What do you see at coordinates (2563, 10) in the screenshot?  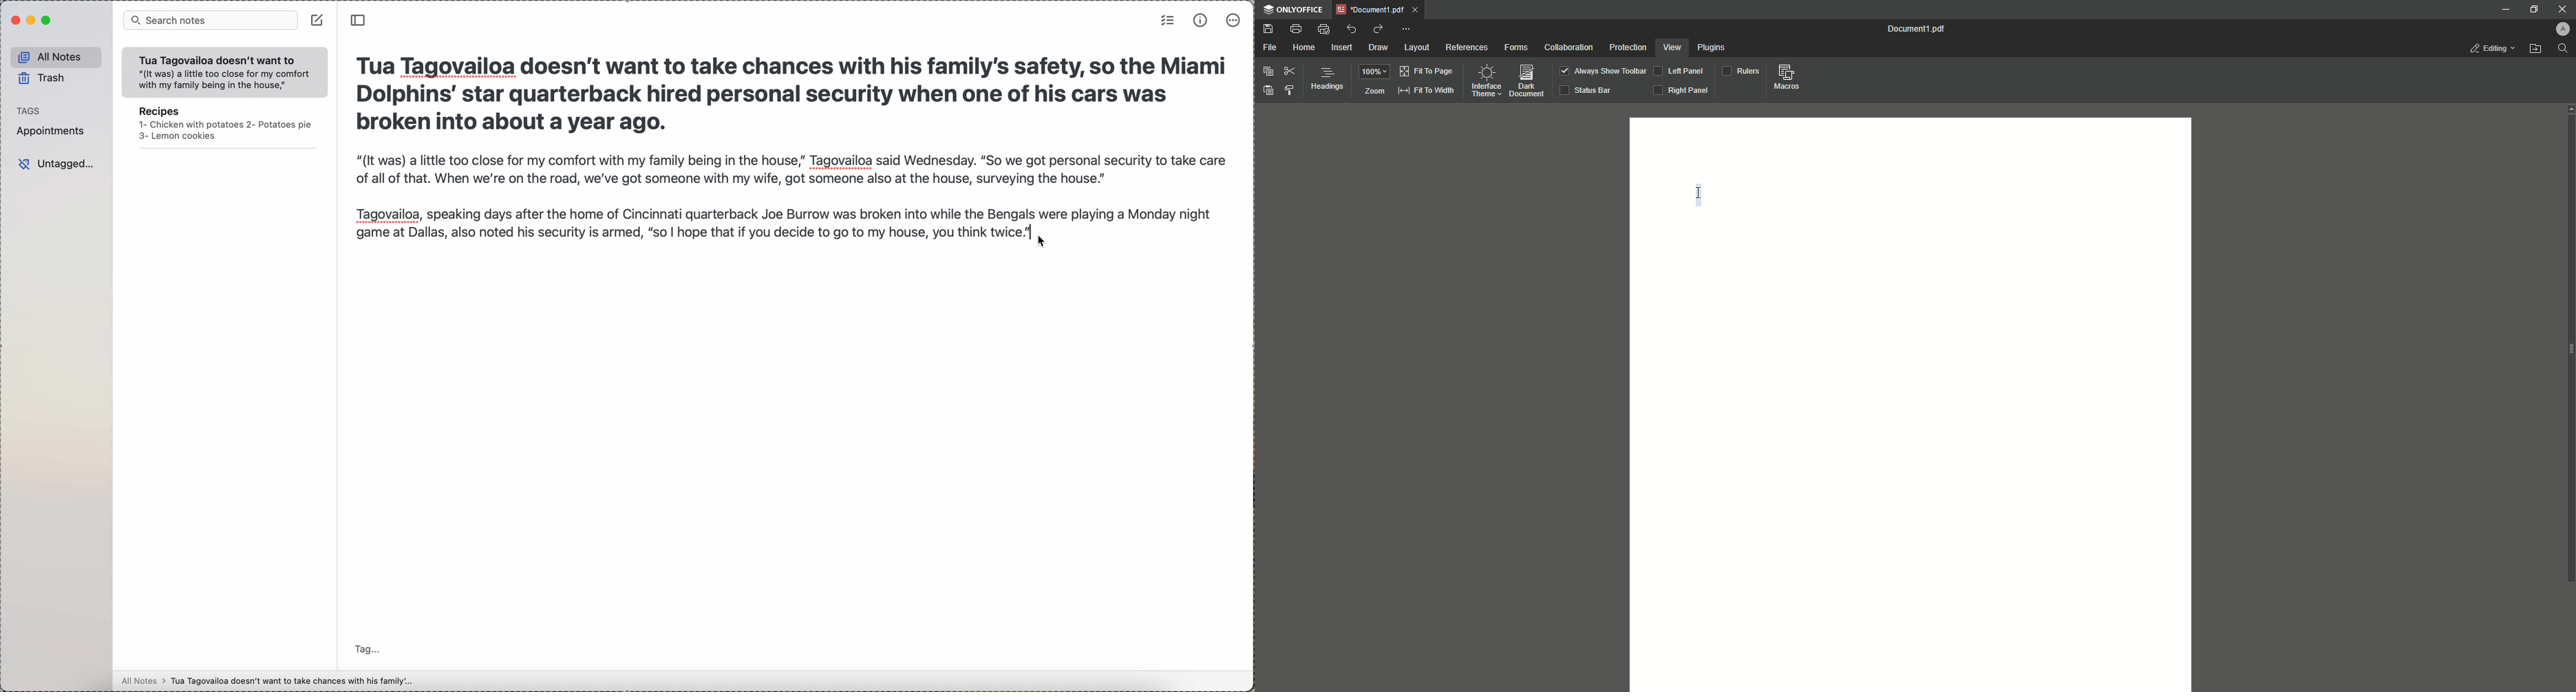 I see `Close` at bounding box center [2563, 10].